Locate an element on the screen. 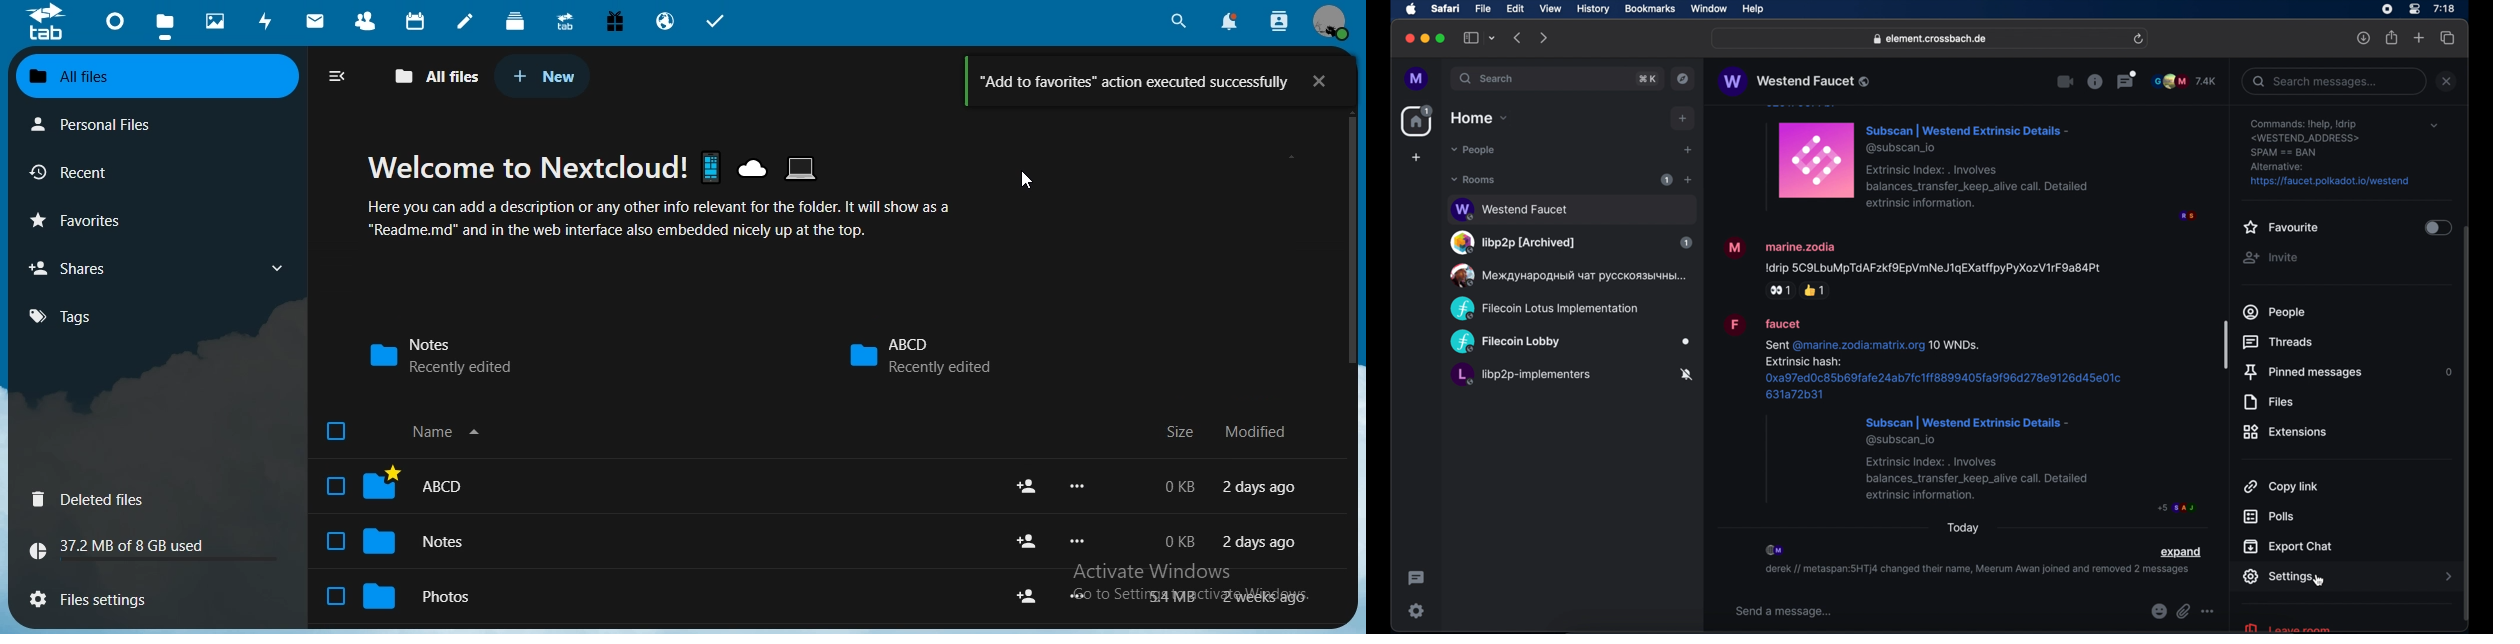 This screenshot has width=2520, height=644. modified is located at coordinates (1264, 431).